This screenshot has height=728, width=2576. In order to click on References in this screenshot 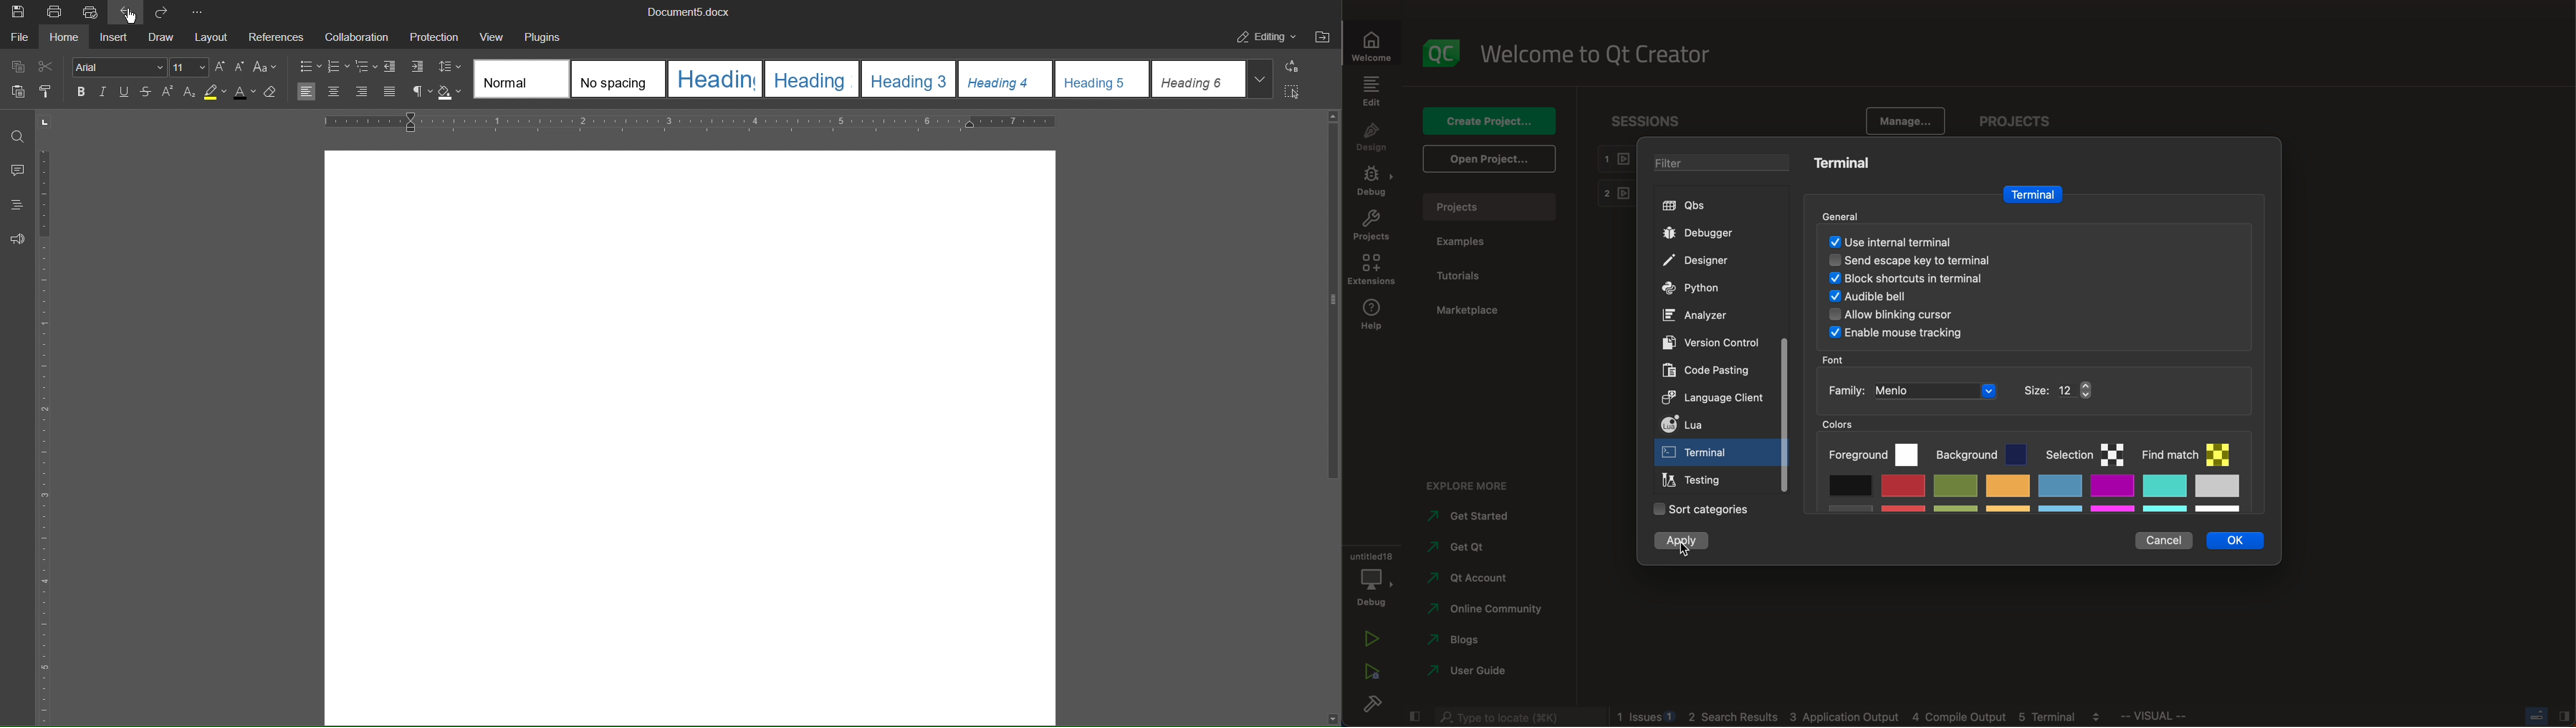, I will do `click(278, 37)`.